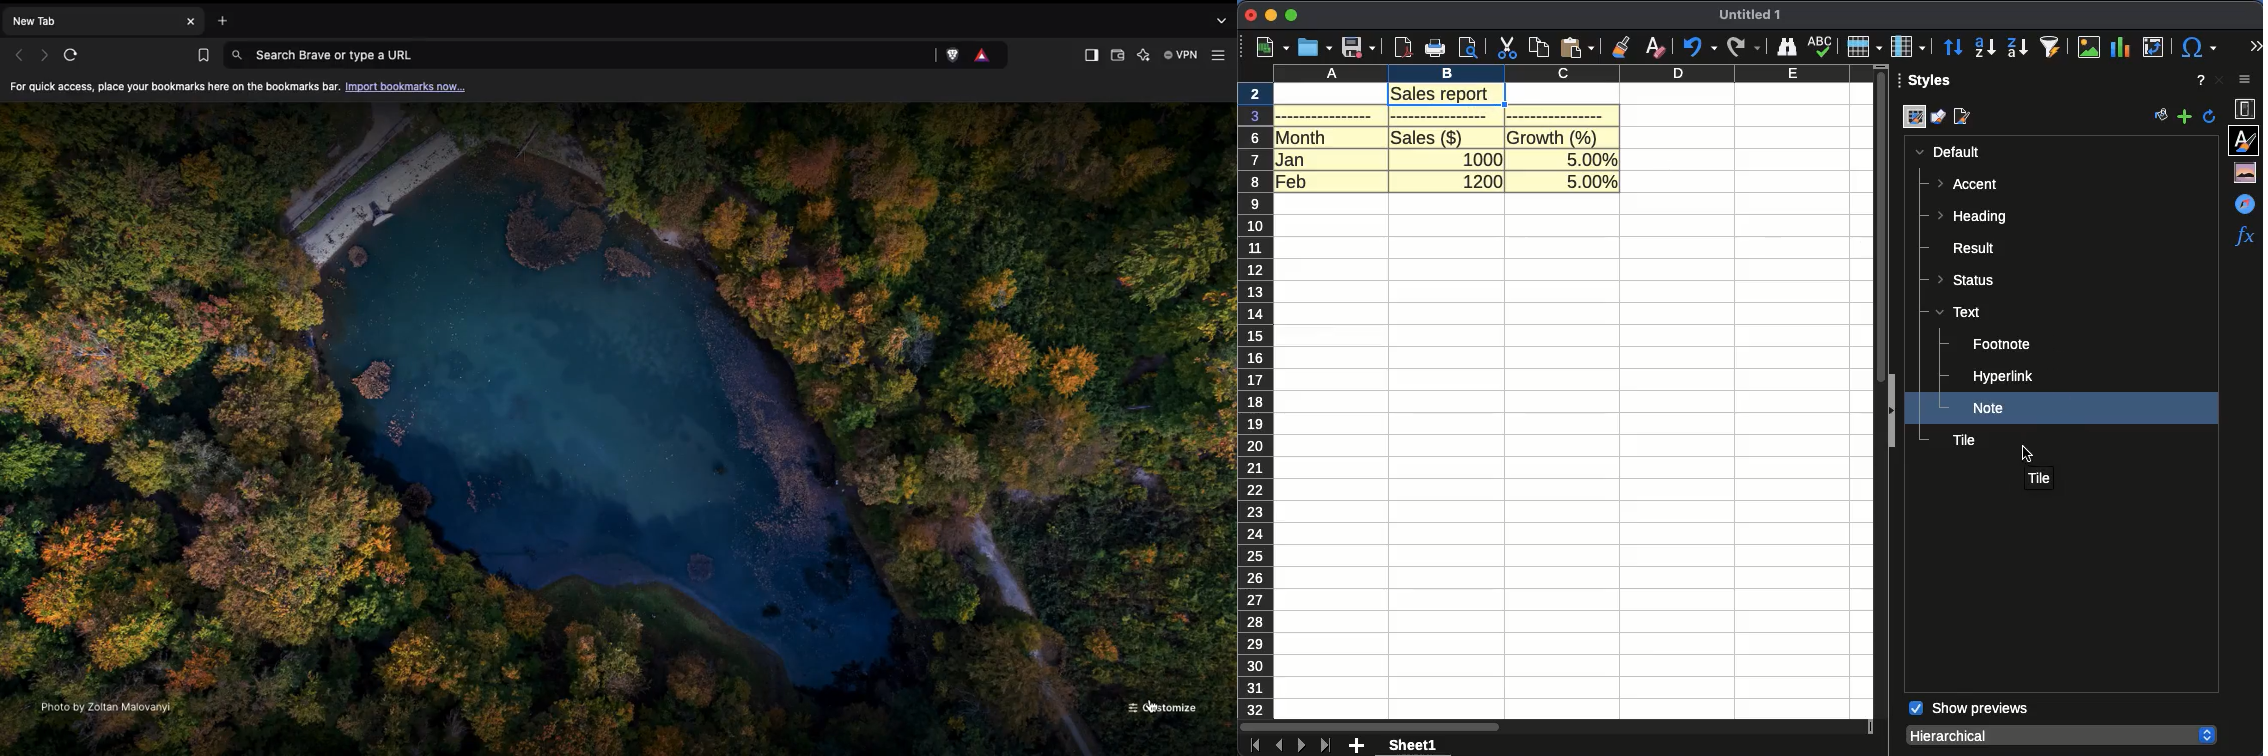 The height and width of the screenshot is (756, 2268). I want to click on 5.00%, so click(1592, 157).